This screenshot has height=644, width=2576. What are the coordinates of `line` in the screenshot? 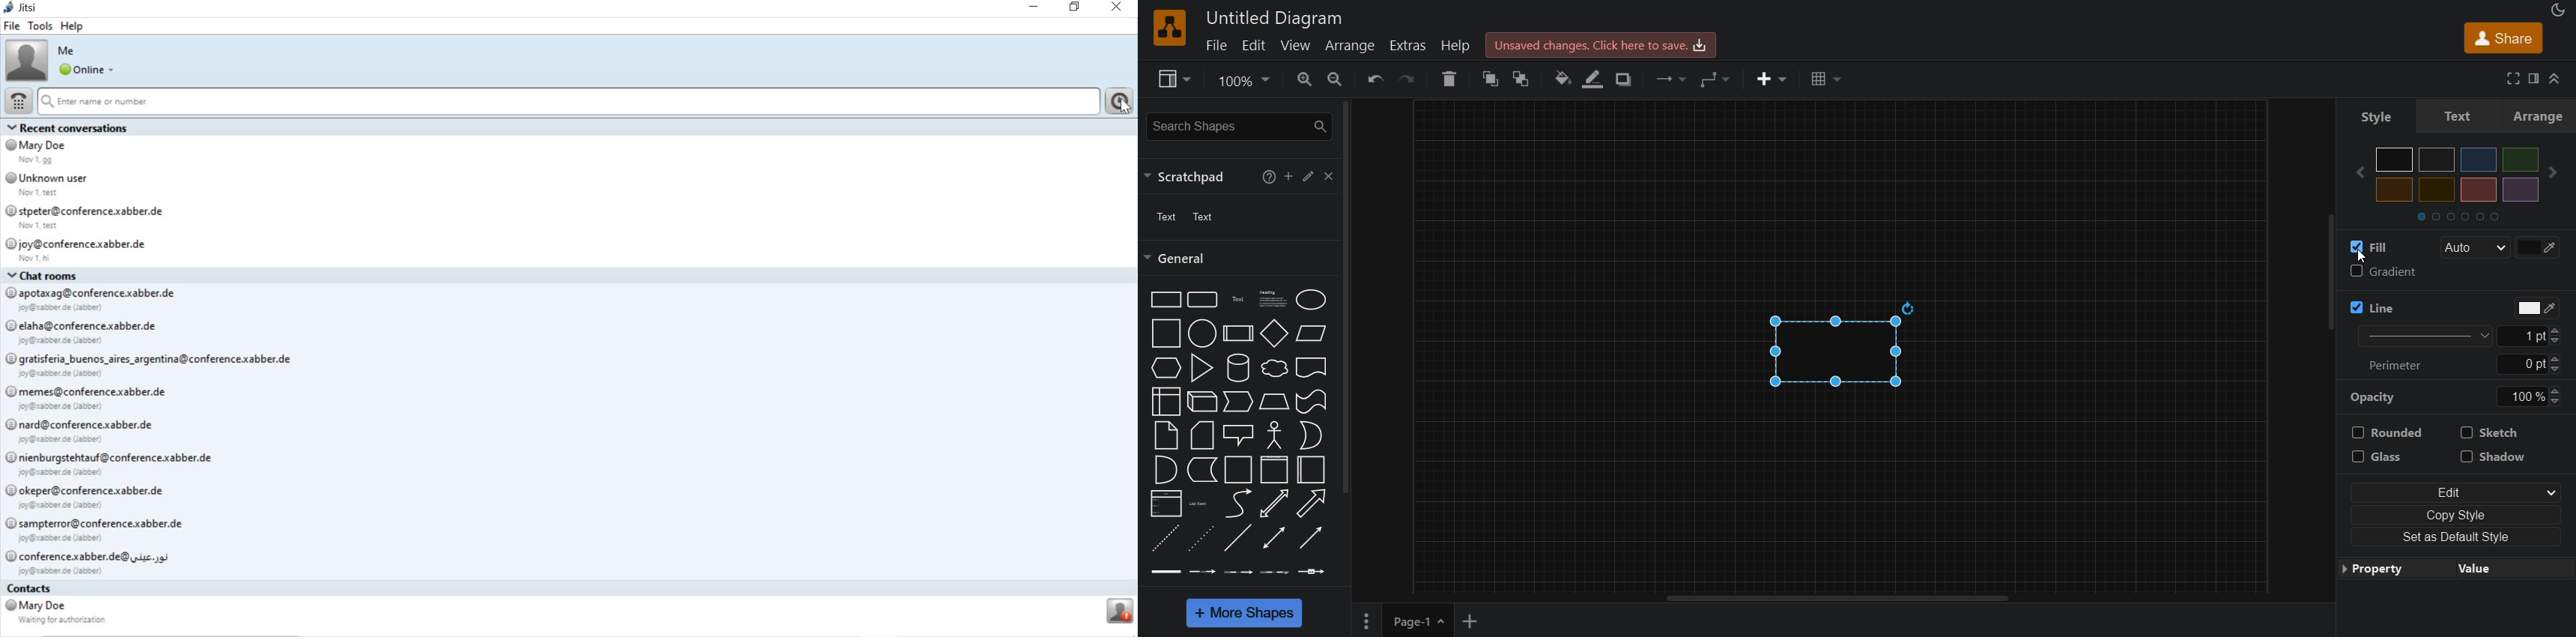 It's located at (1238, 539).